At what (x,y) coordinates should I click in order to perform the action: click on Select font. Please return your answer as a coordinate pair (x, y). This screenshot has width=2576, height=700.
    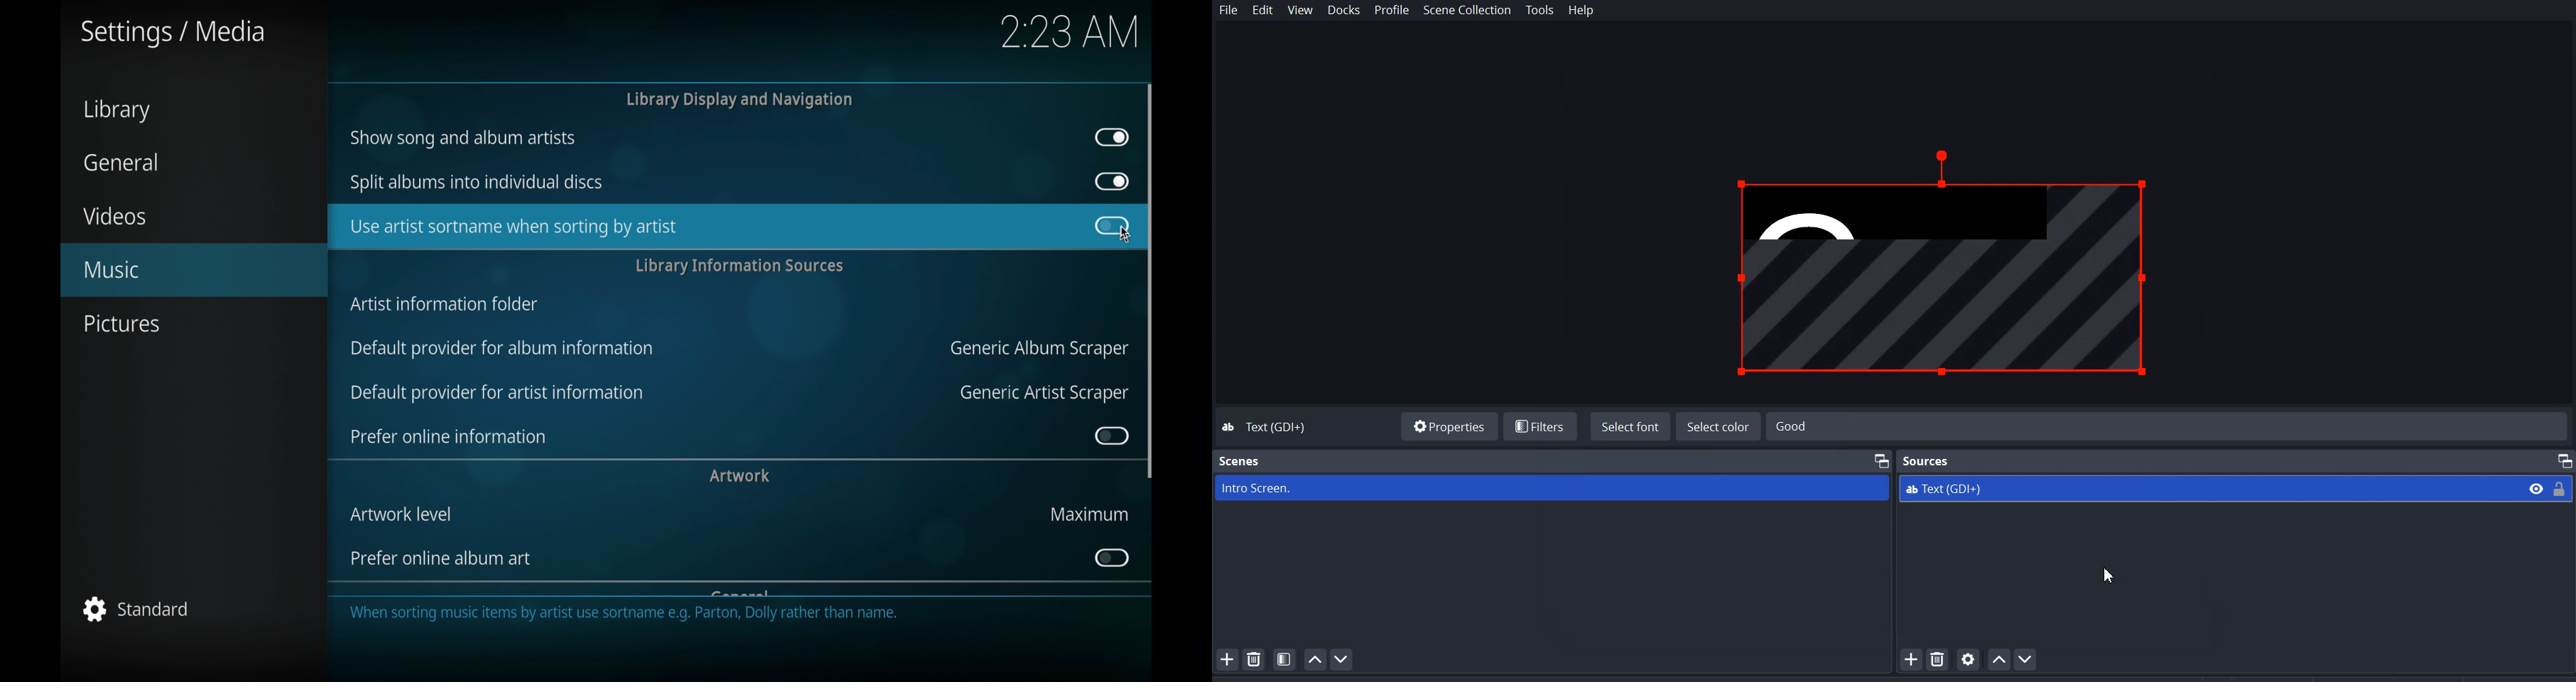
    Looking at the image, I should click on (1628, 428).